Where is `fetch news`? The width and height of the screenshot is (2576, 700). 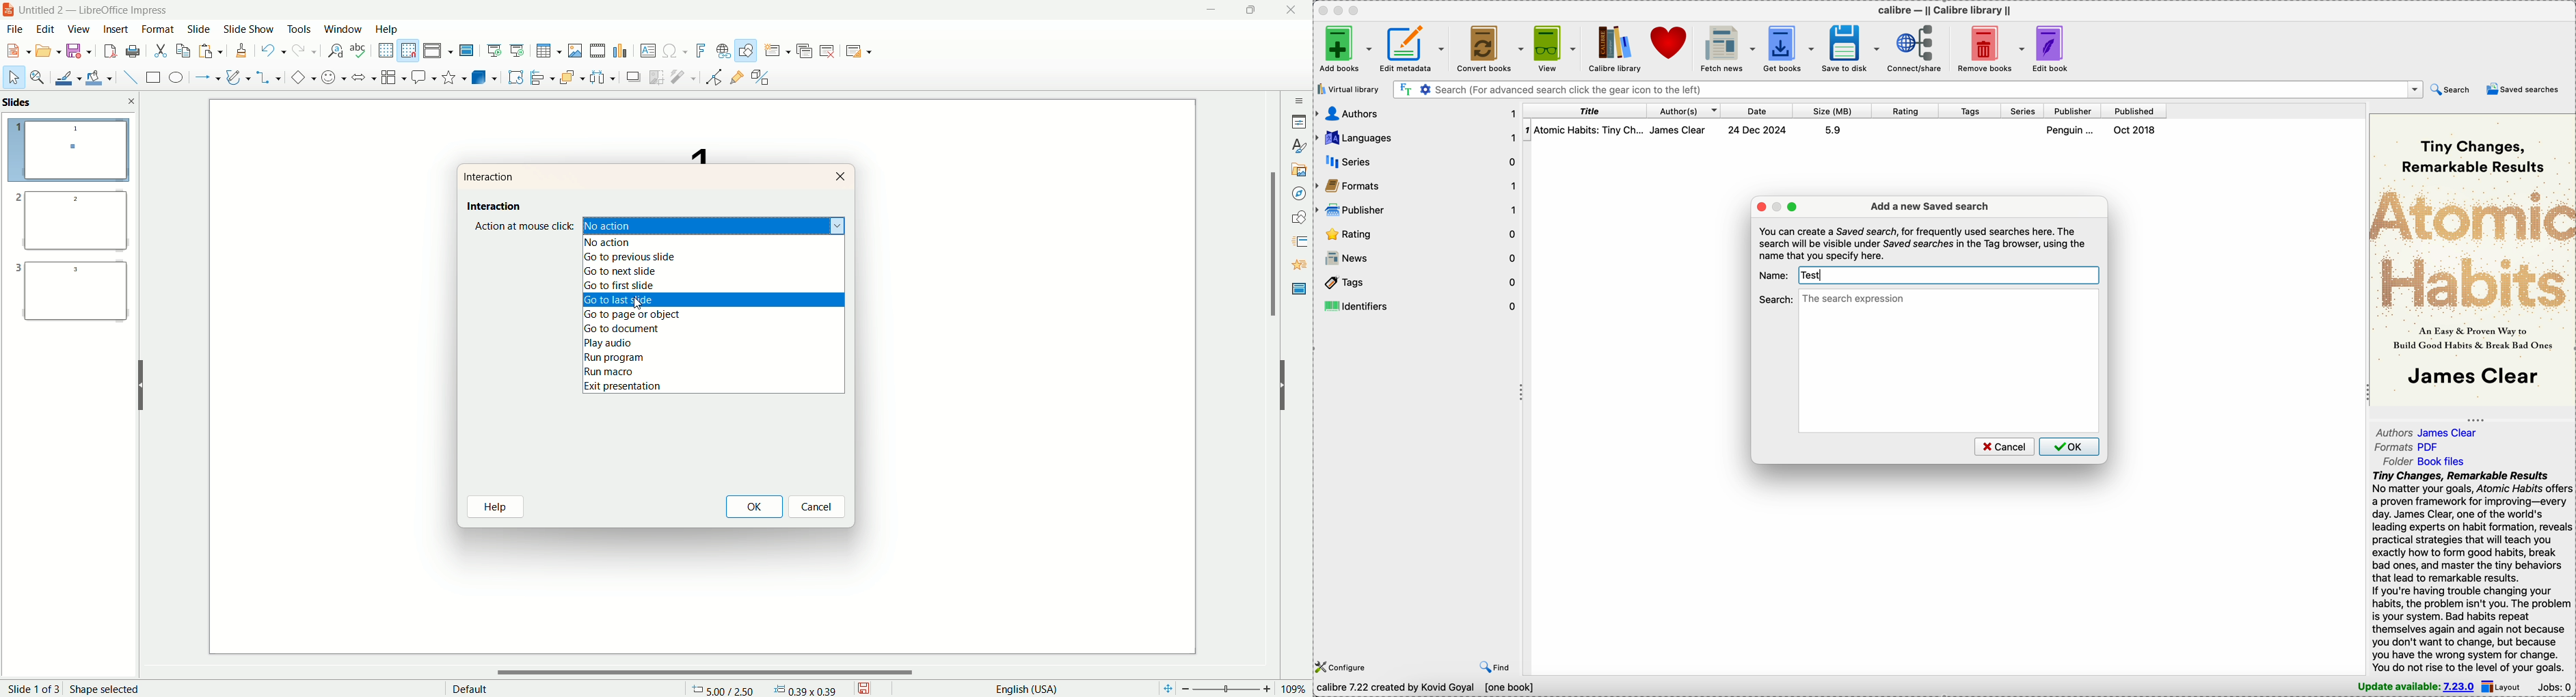
fetch news is located at coordinates (1729, 47).